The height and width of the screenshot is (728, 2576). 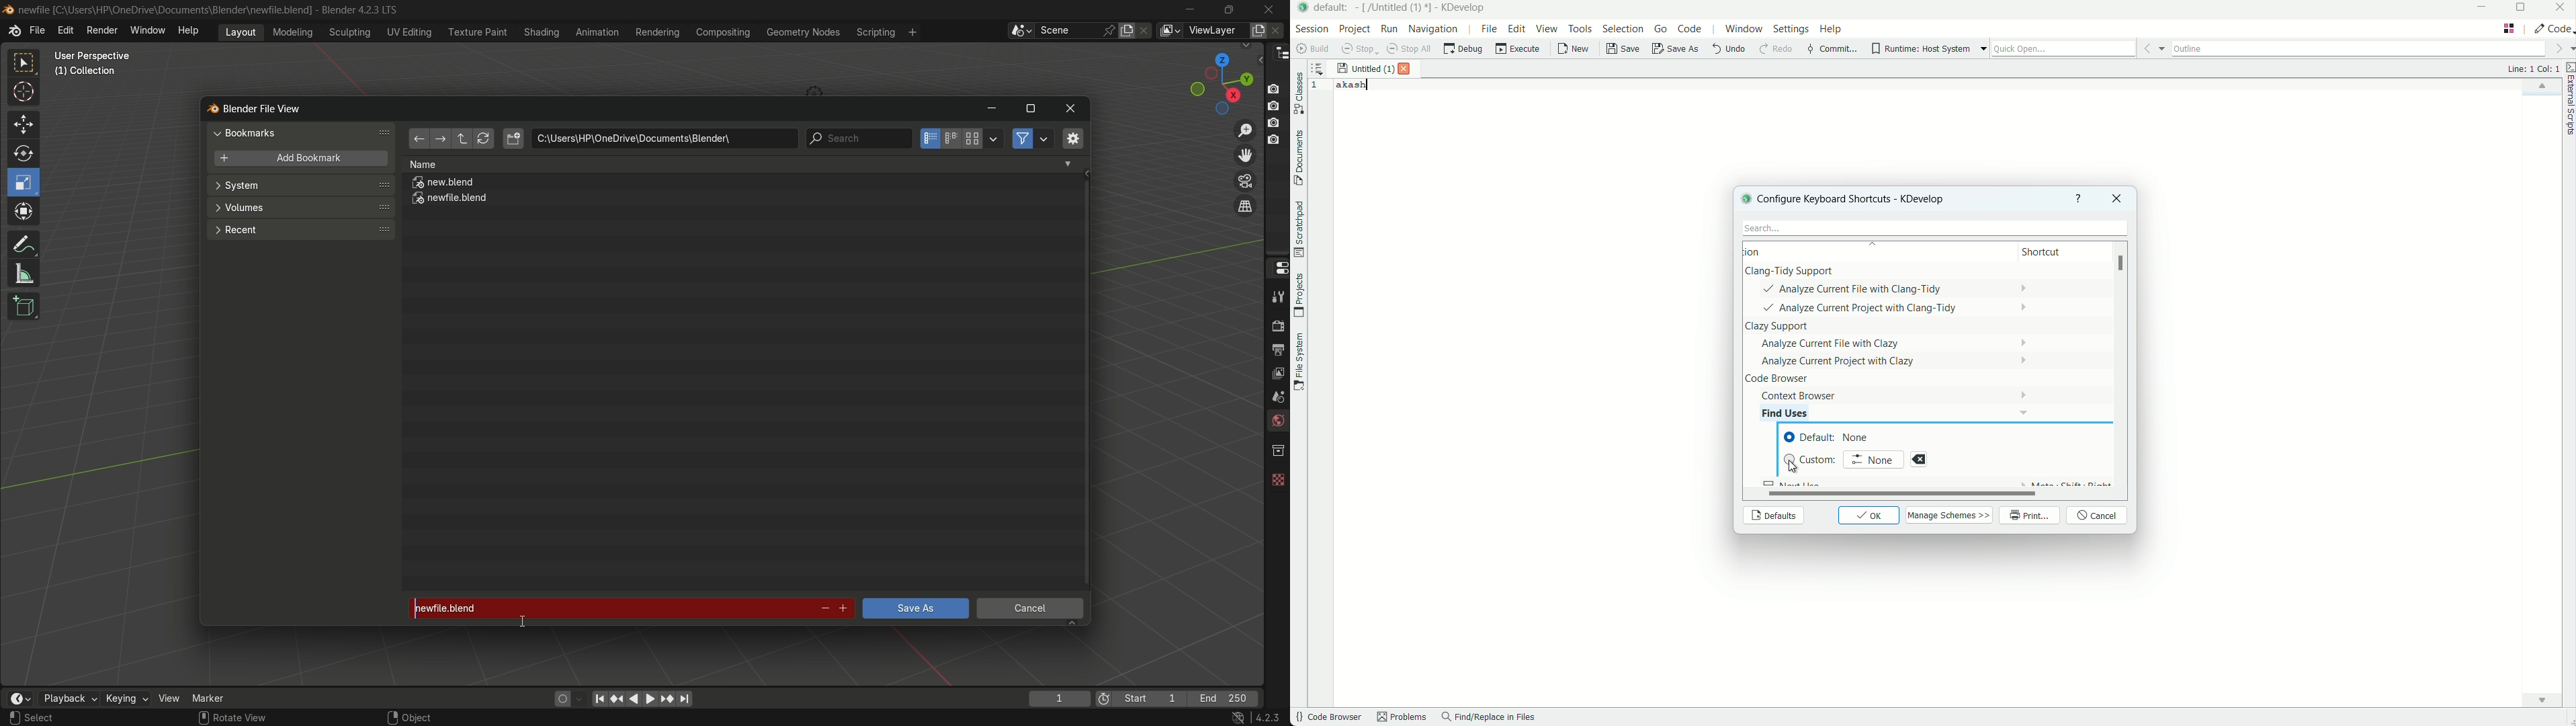 I want to click on text Cursor, so click(x=524, y=623).